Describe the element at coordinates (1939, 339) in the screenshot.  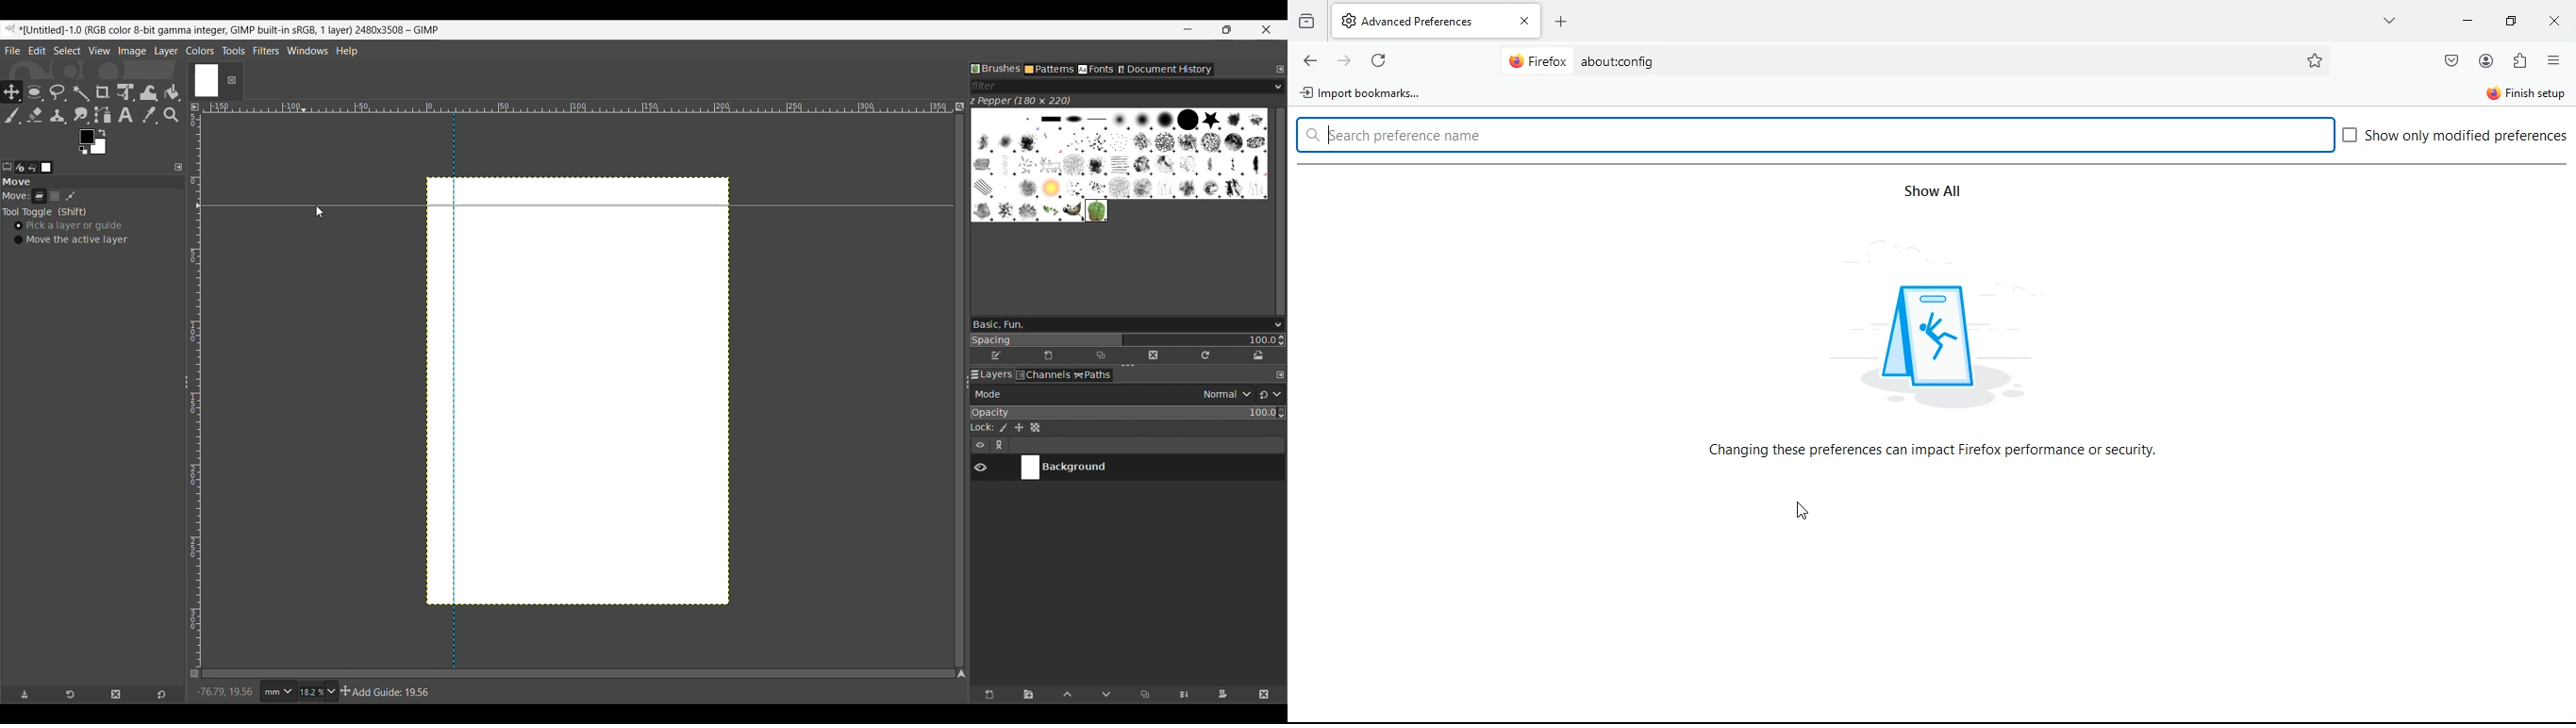
I see `icon` at that location.